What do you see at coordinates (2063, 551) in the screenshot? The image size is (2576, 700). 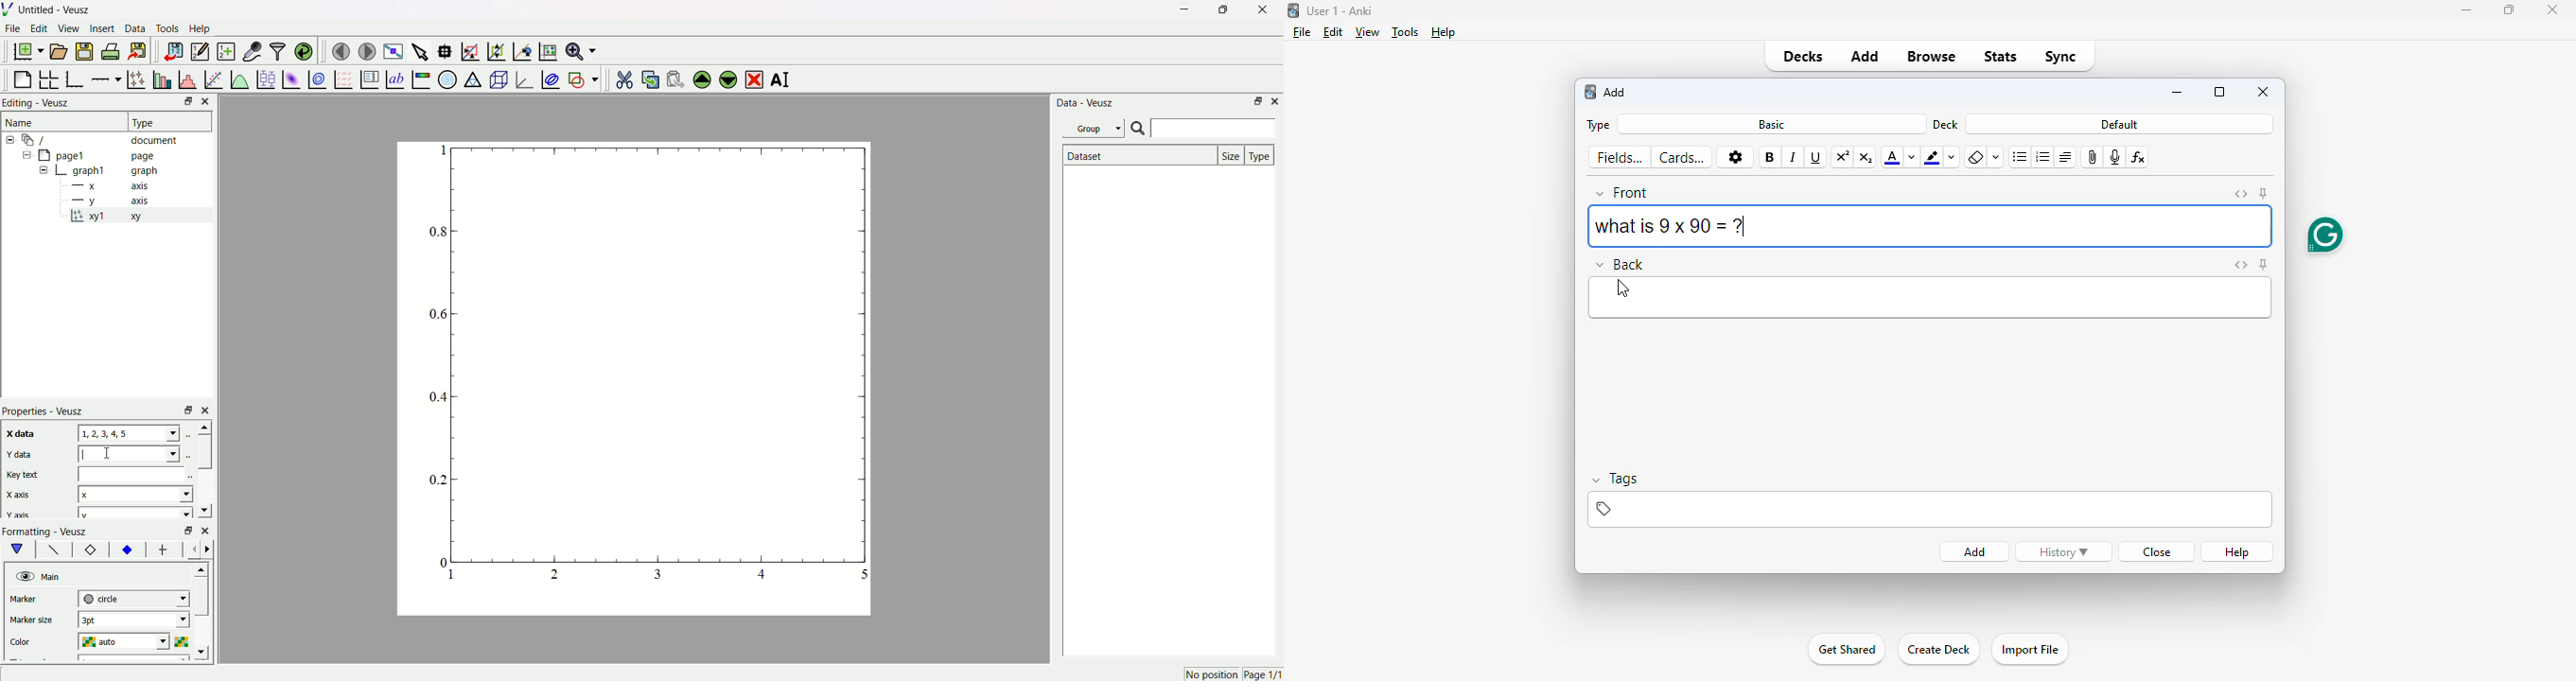 I see `history` at bounding box center [2063, 551].